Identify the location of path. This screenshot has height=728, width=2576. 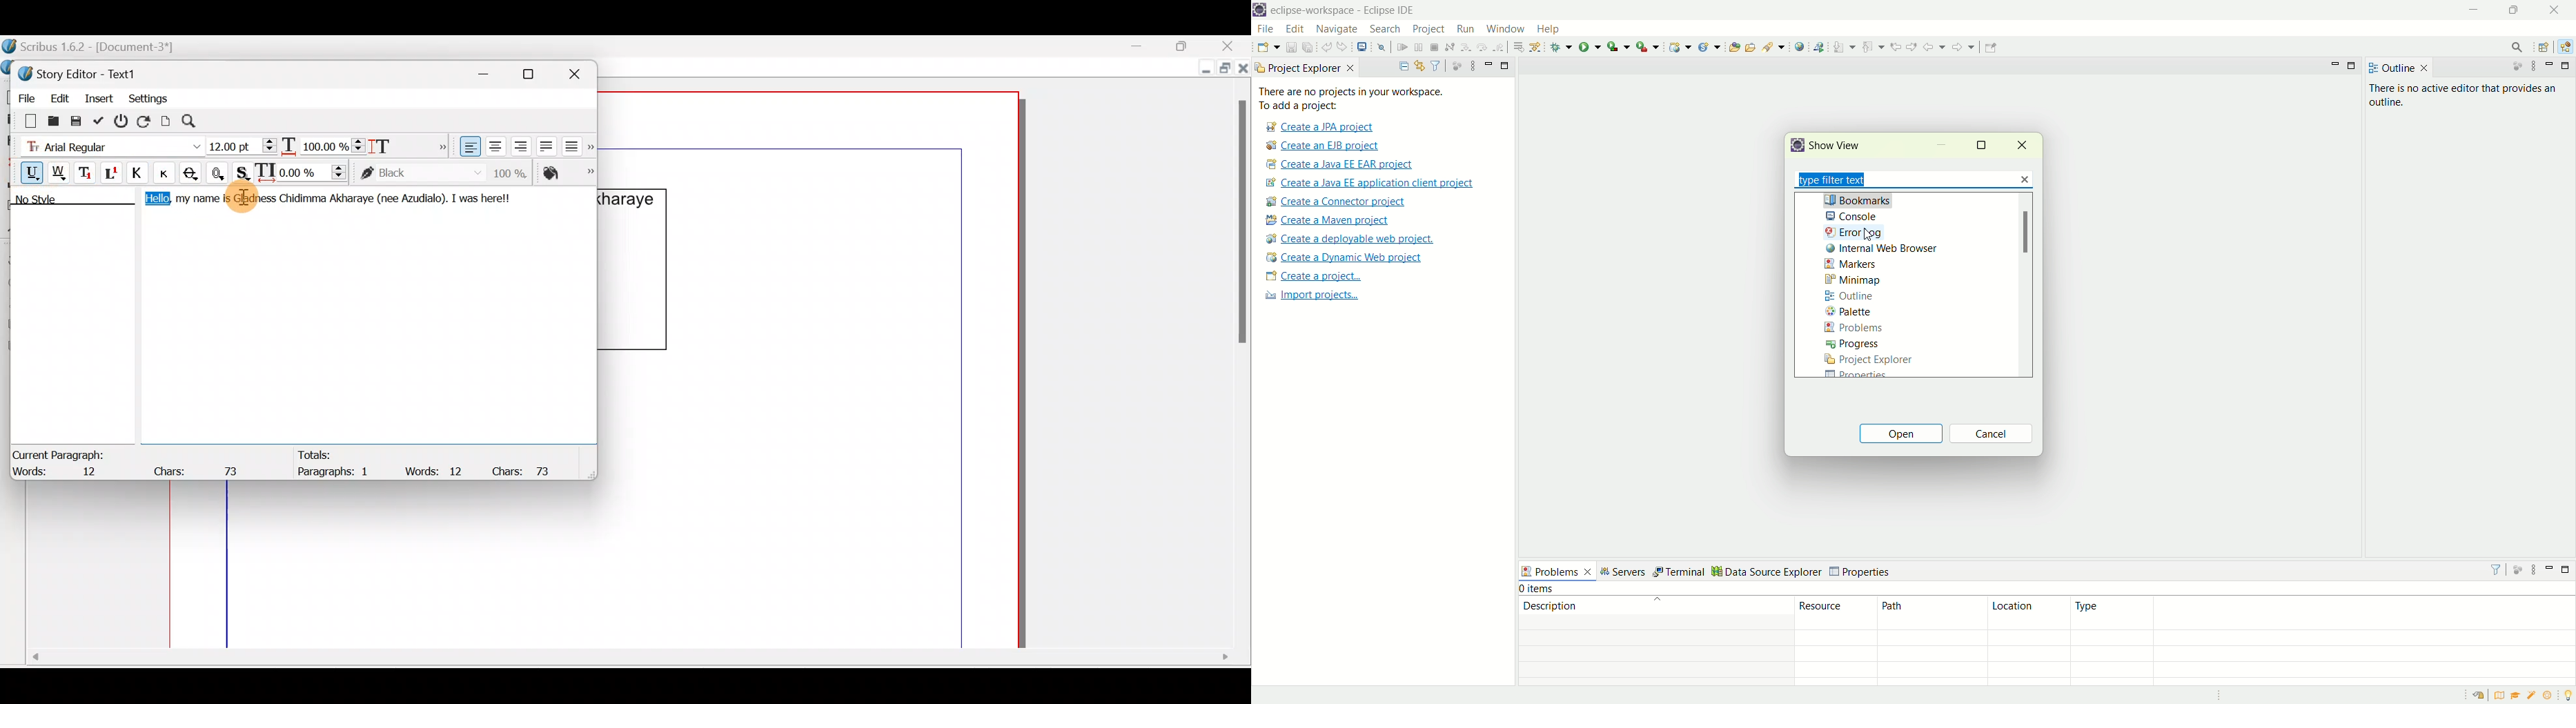
(1932, 612).